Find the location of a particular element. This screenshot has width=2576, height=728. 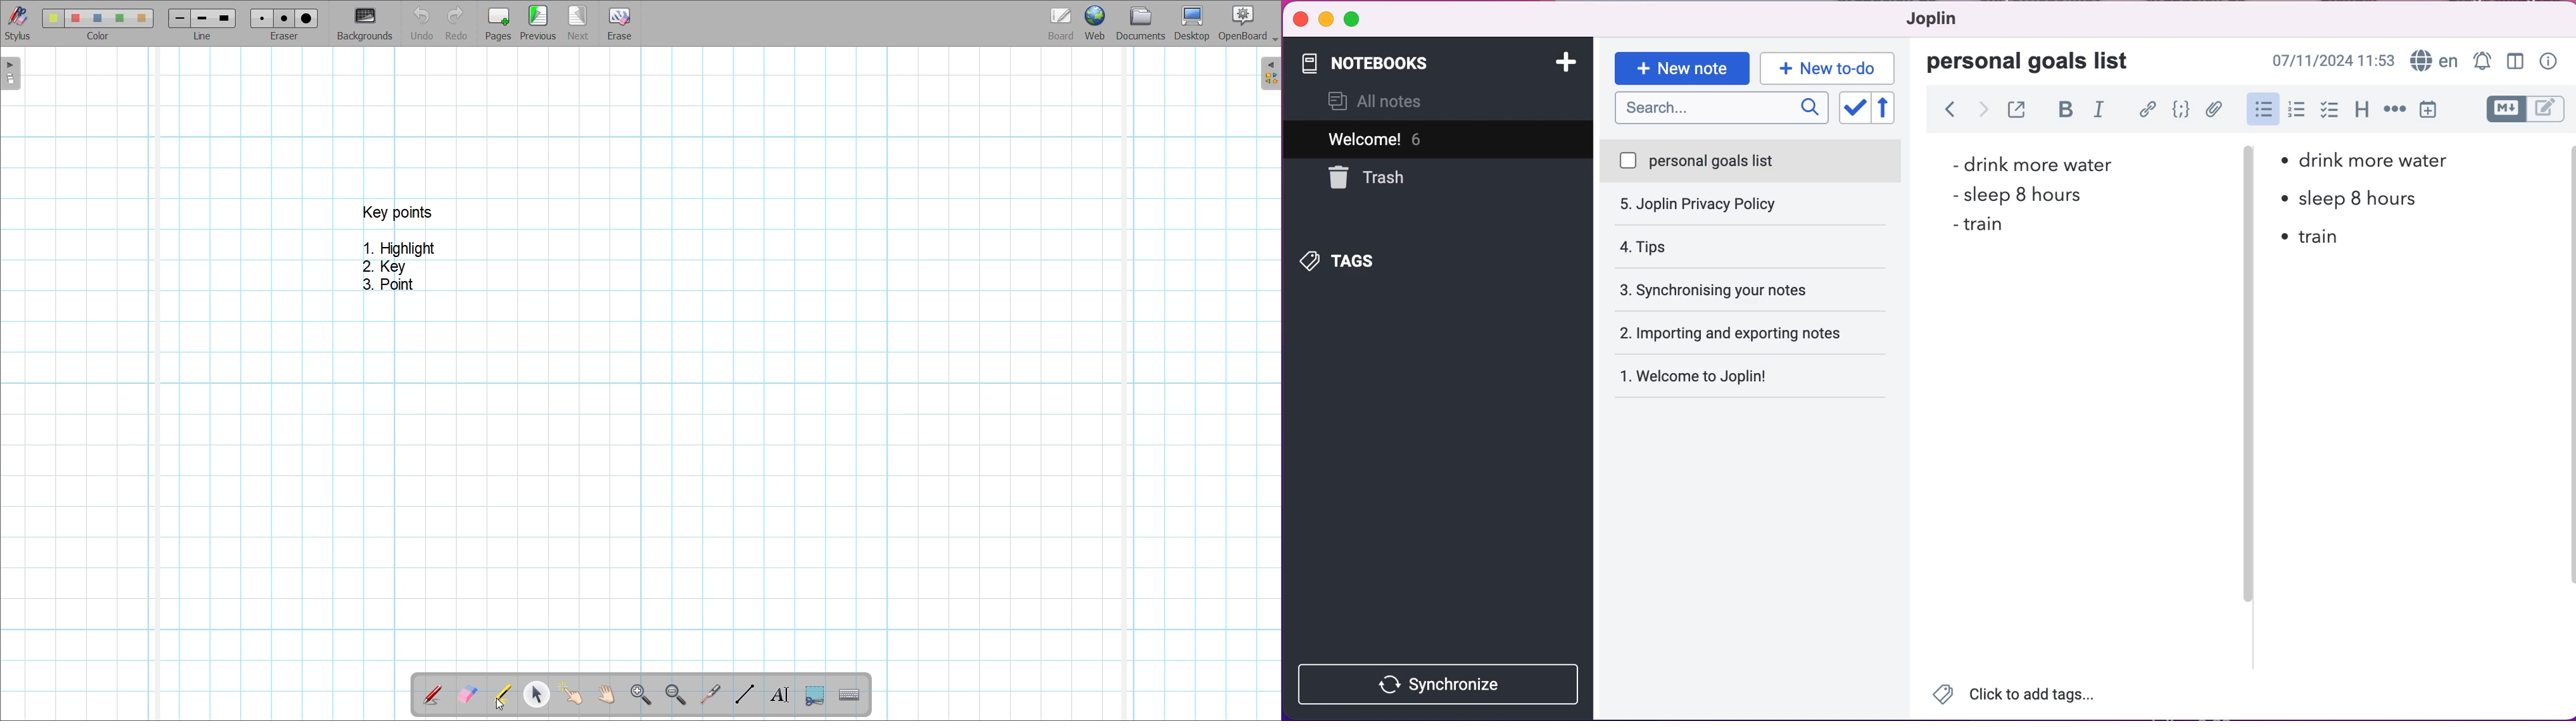

back is located at coordinates (1950, 112).